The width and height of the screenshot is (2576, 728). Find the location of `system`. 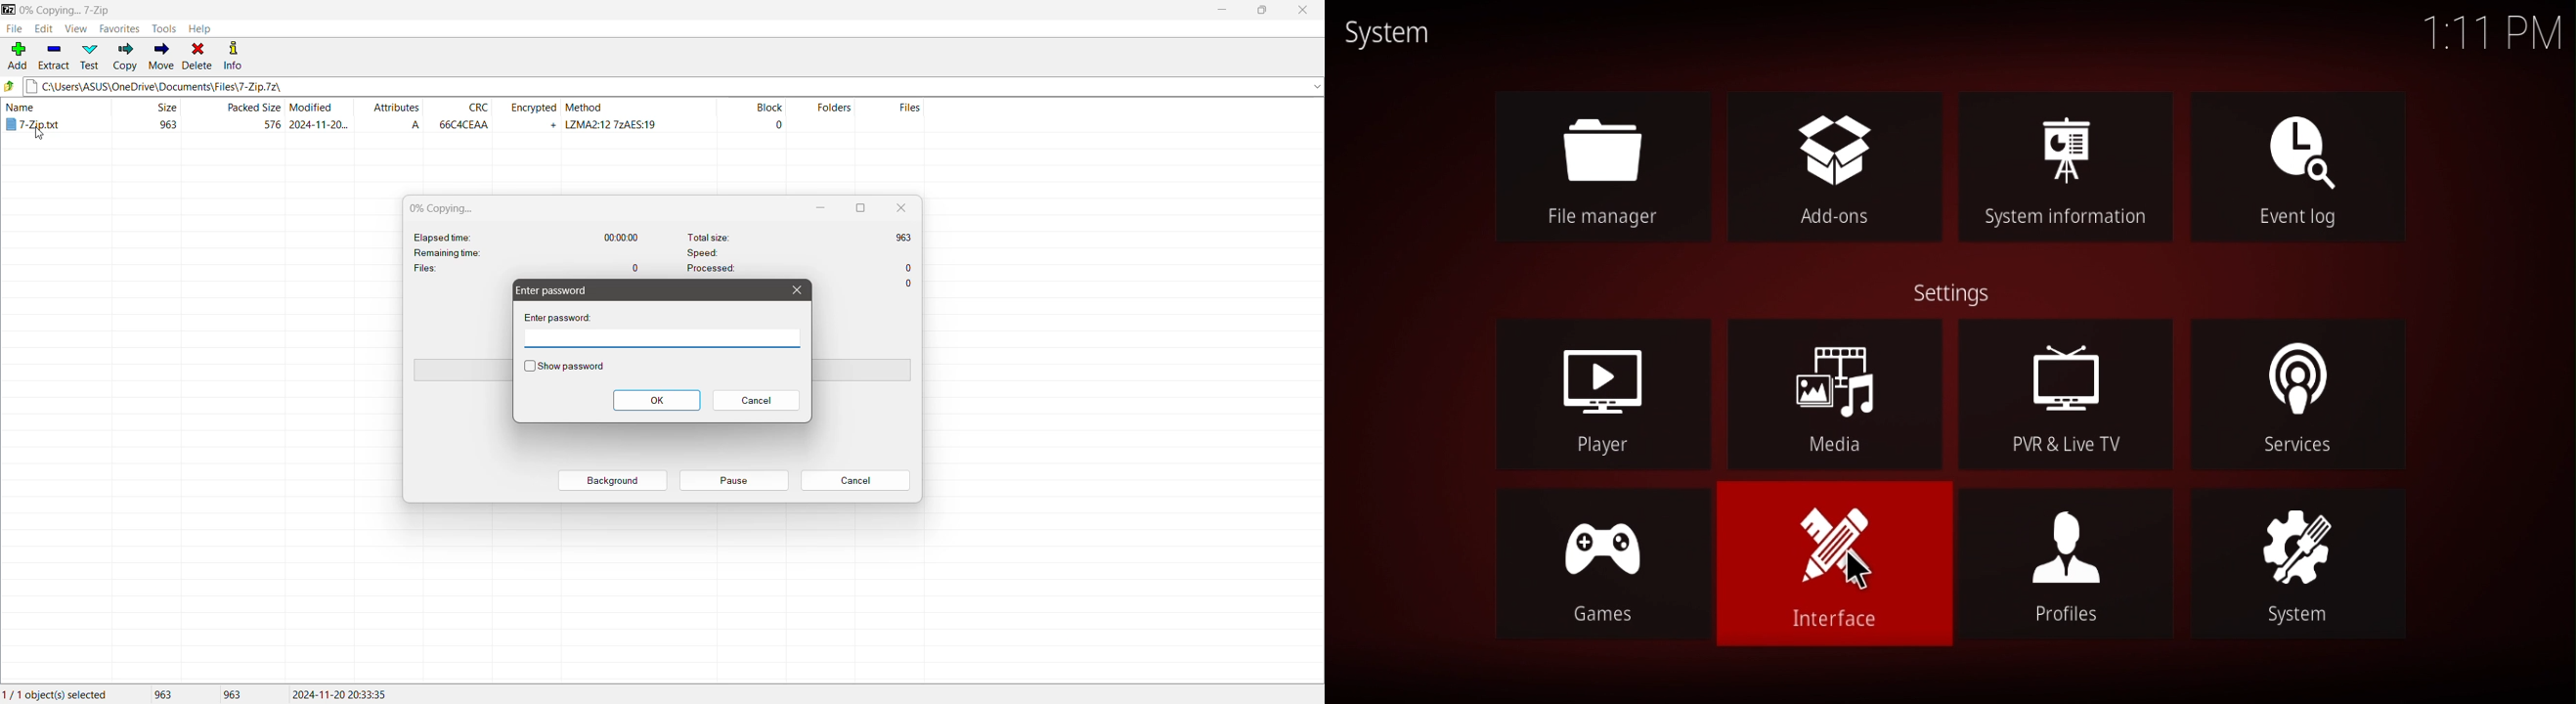

system is located at coordinates (2297, 566).